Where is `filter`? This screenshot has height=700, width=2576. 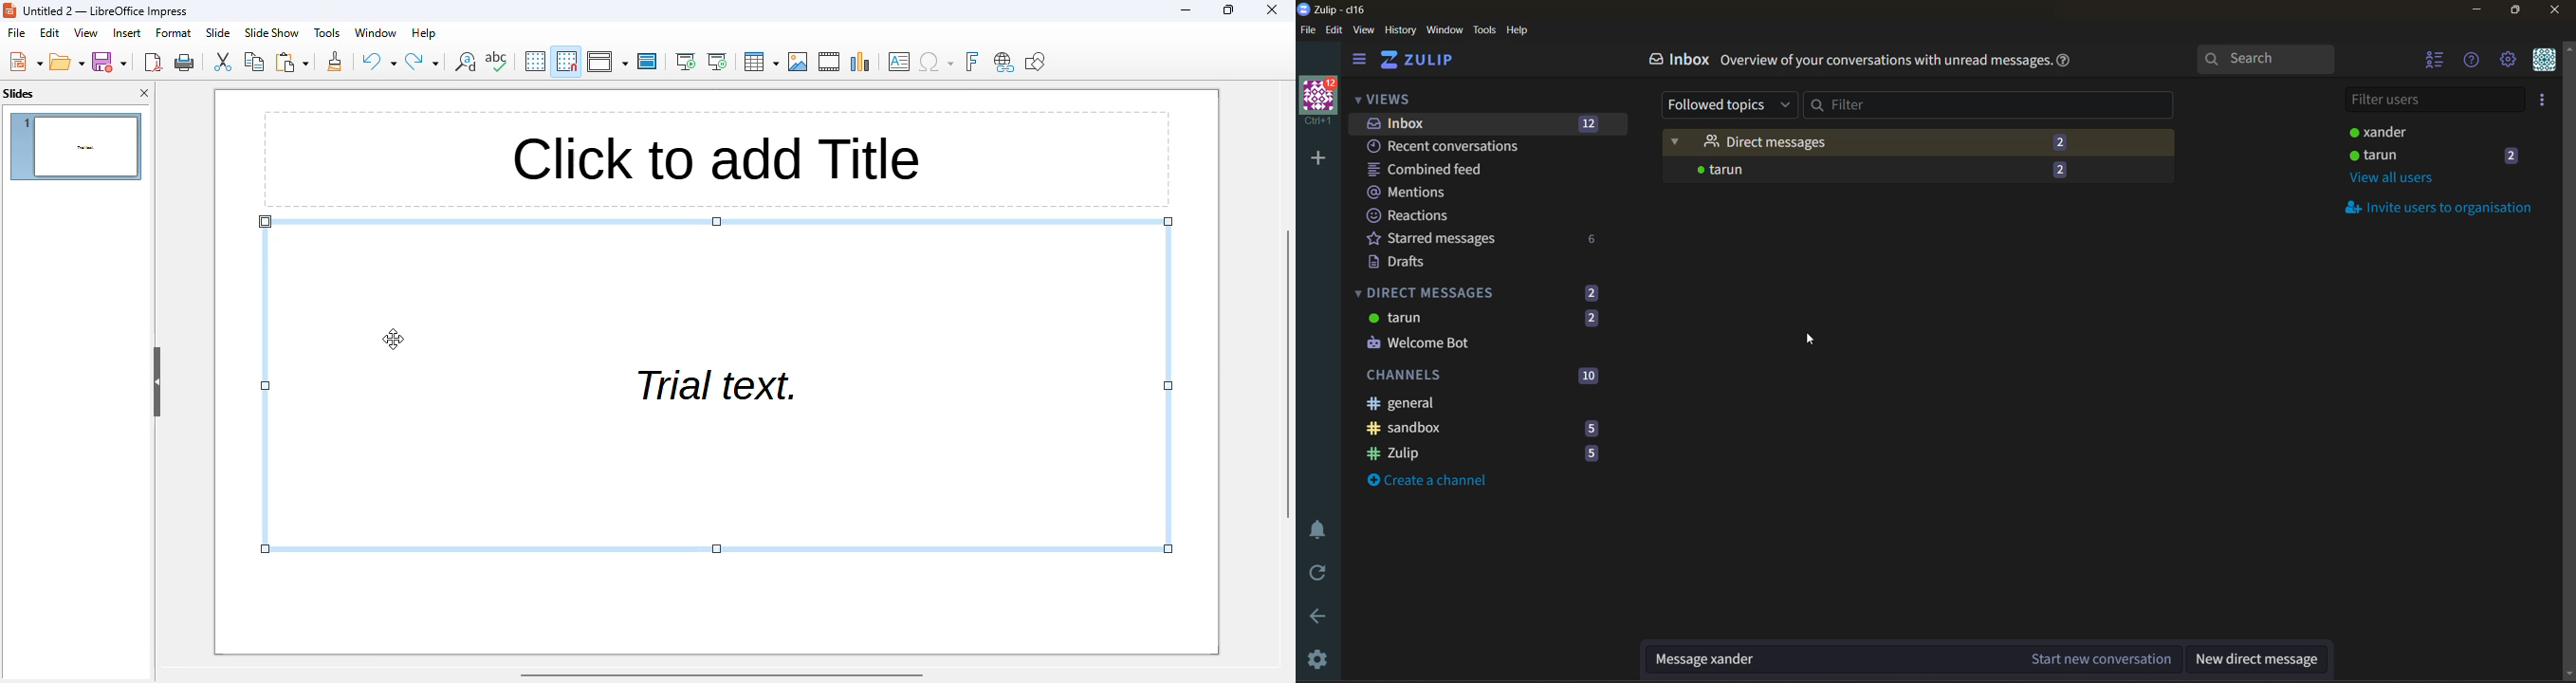 filter is located at coordinates (1992, 107).